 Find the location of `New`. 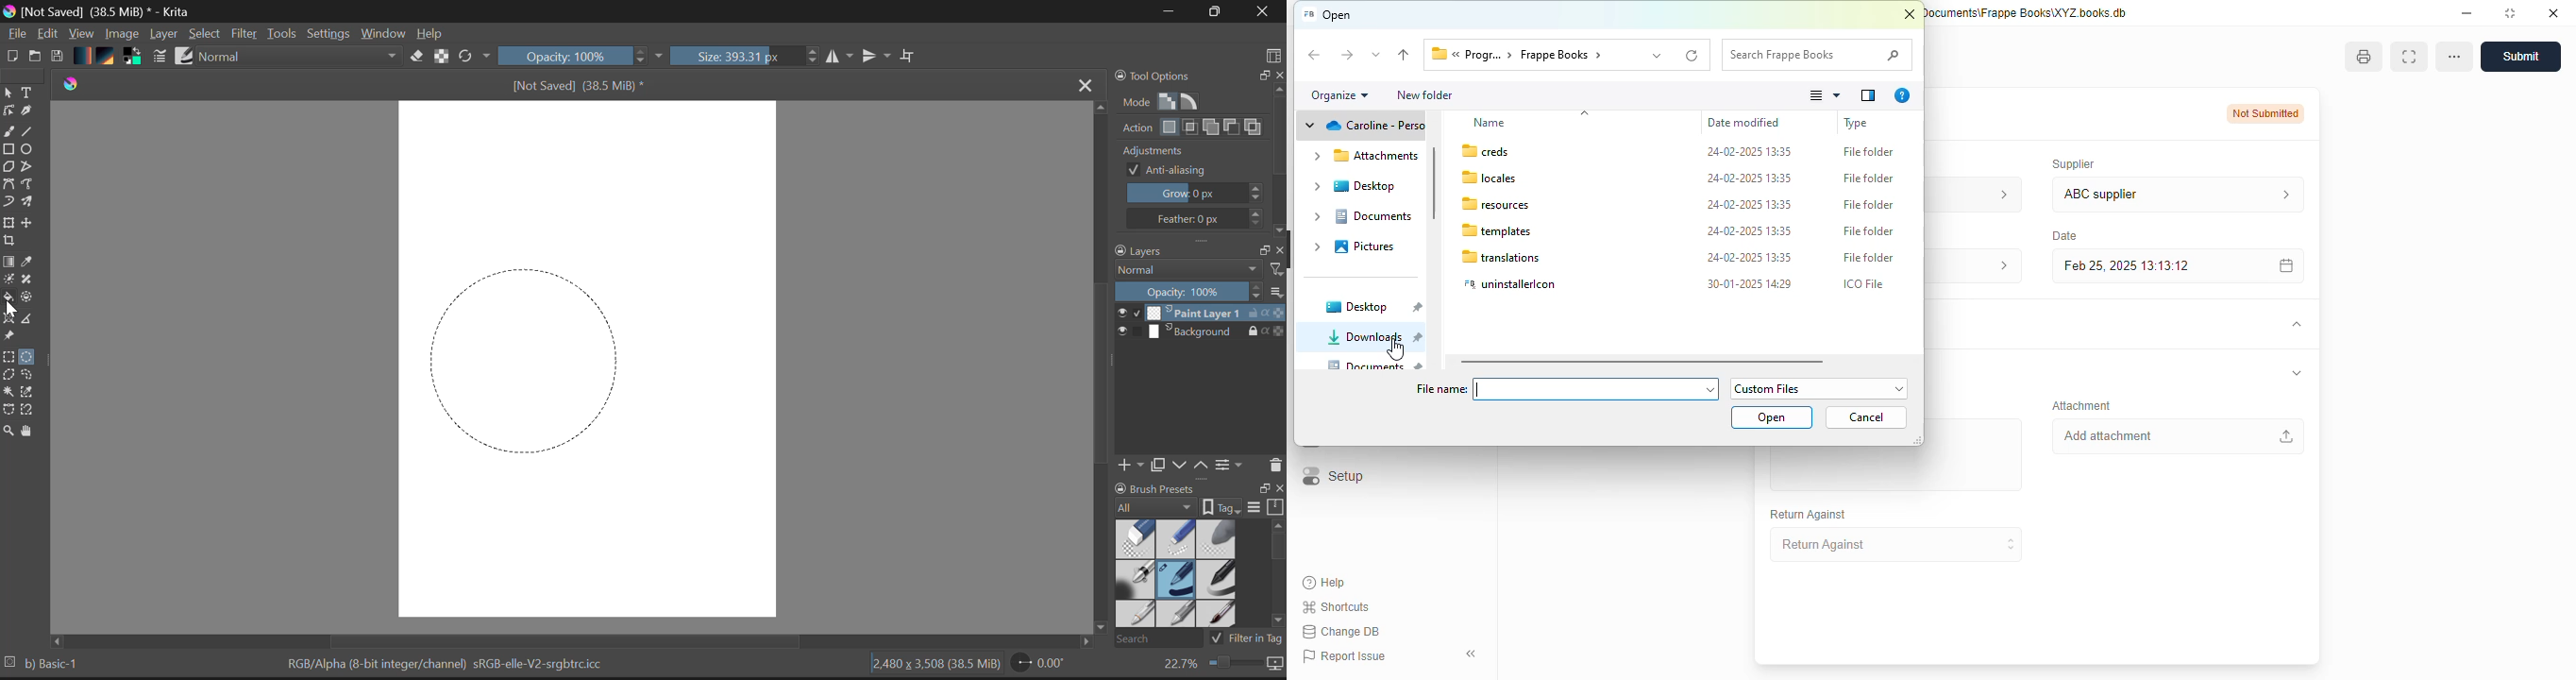

New is located at coordinates (13, 56).